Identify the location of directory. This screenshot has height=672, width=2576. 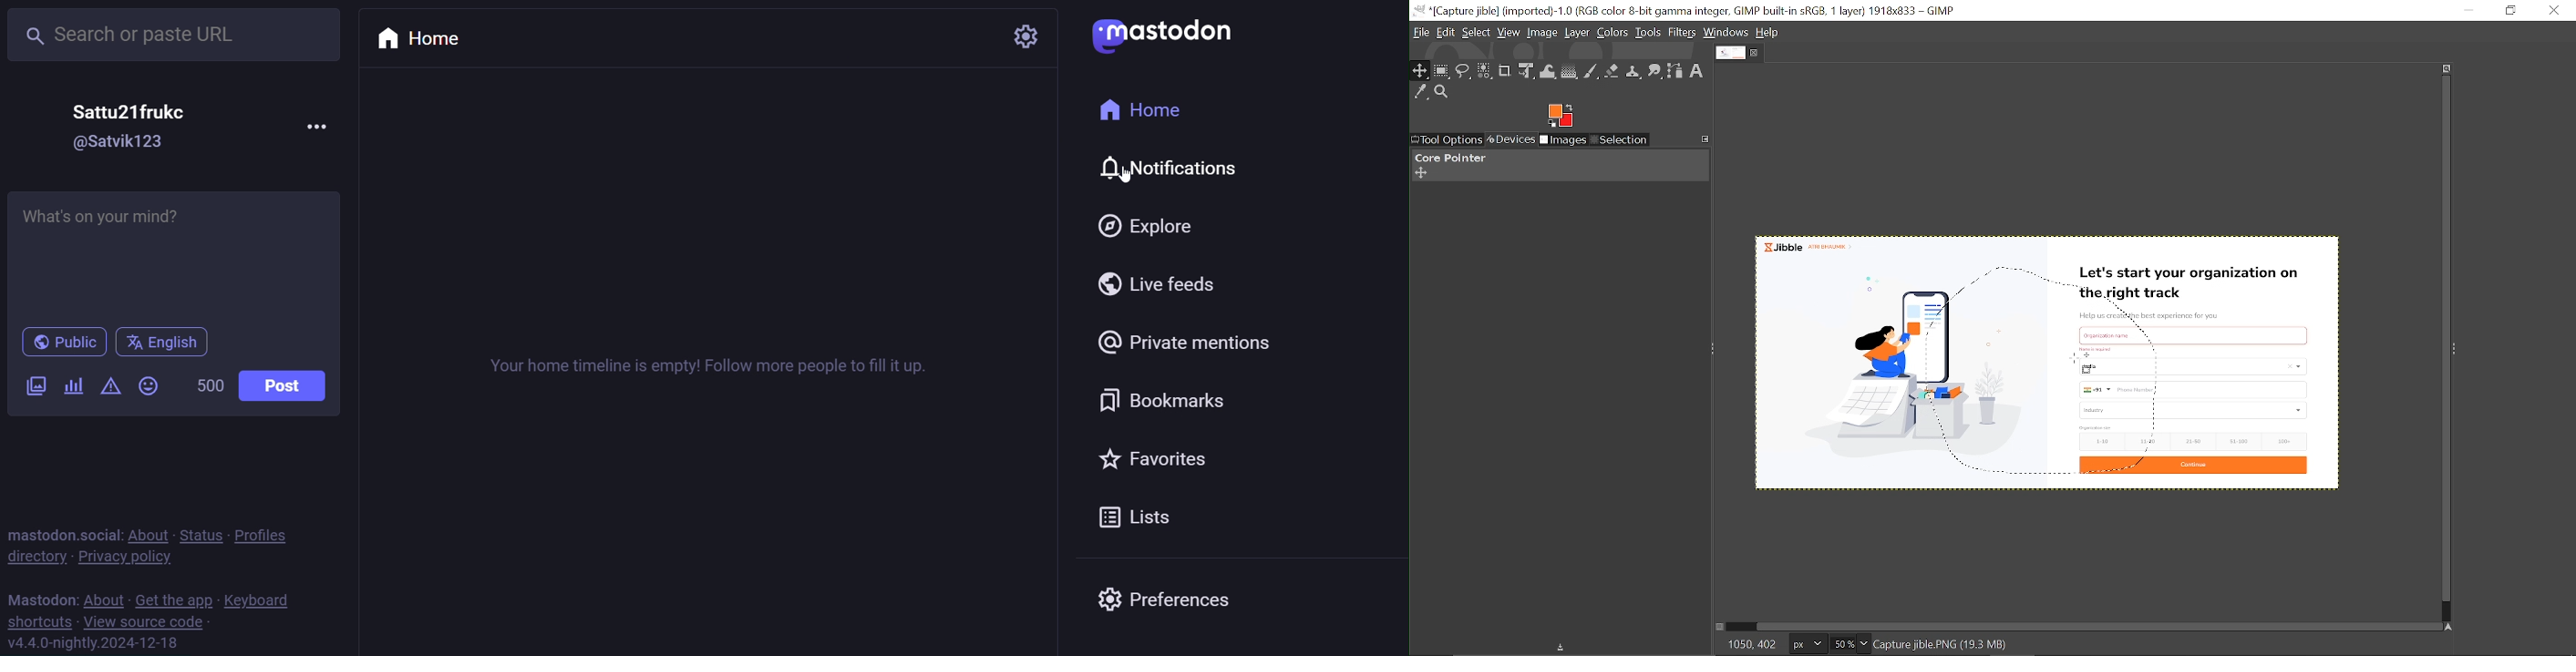
(36, 557).